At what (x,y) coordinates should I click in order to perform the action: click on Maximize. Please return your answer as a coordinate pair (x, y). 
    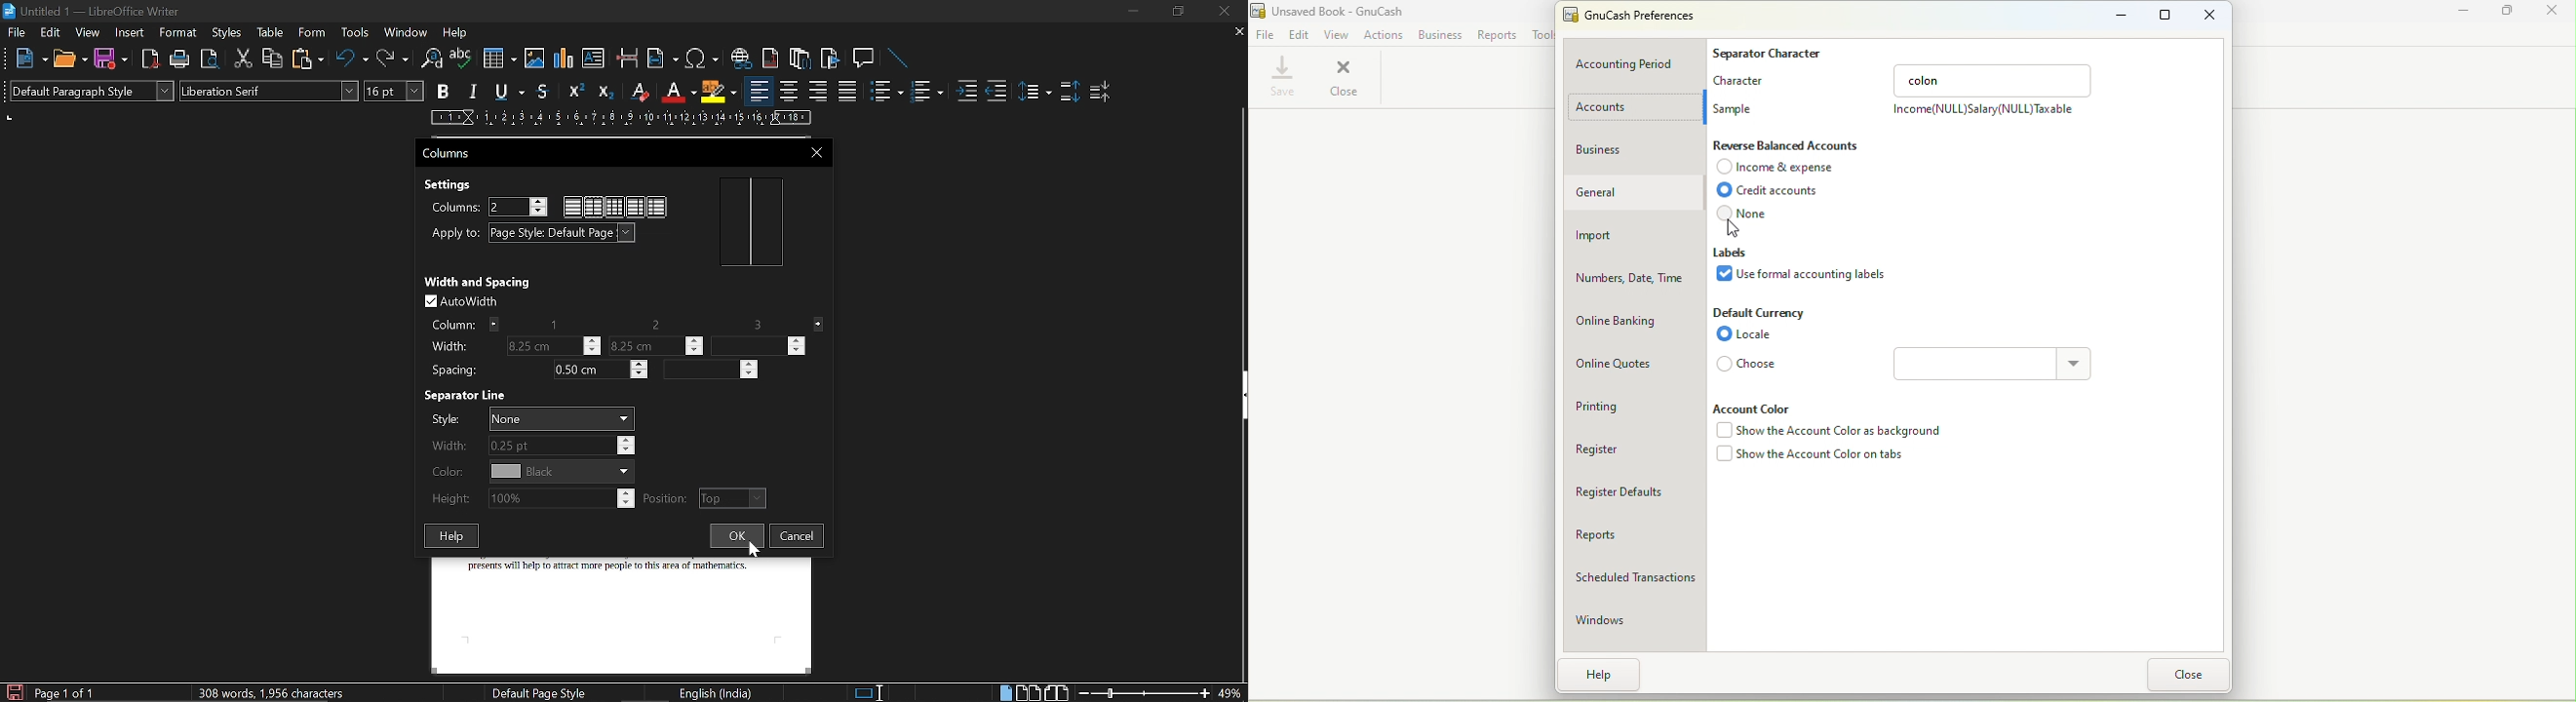
    Looking at the image, I should click on (2166, 17).